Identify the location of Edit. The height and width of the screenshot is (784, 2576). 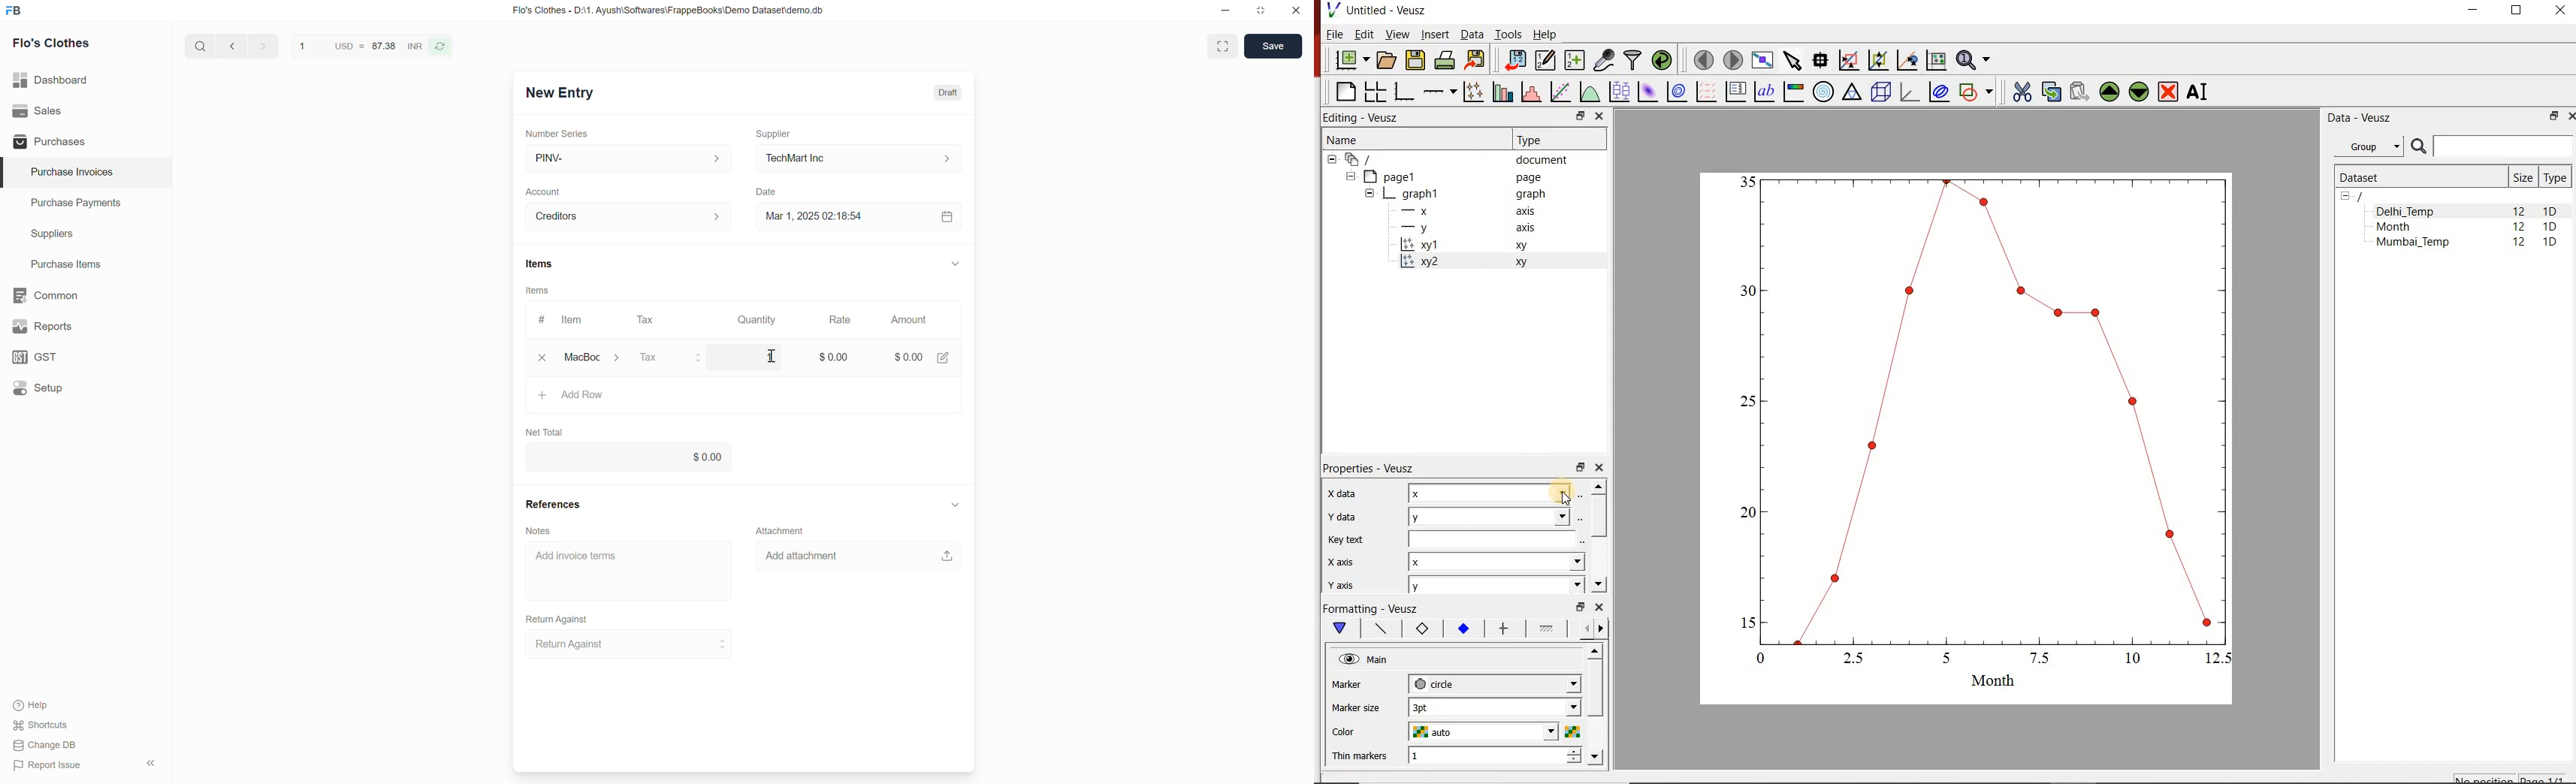
(1363, 34).